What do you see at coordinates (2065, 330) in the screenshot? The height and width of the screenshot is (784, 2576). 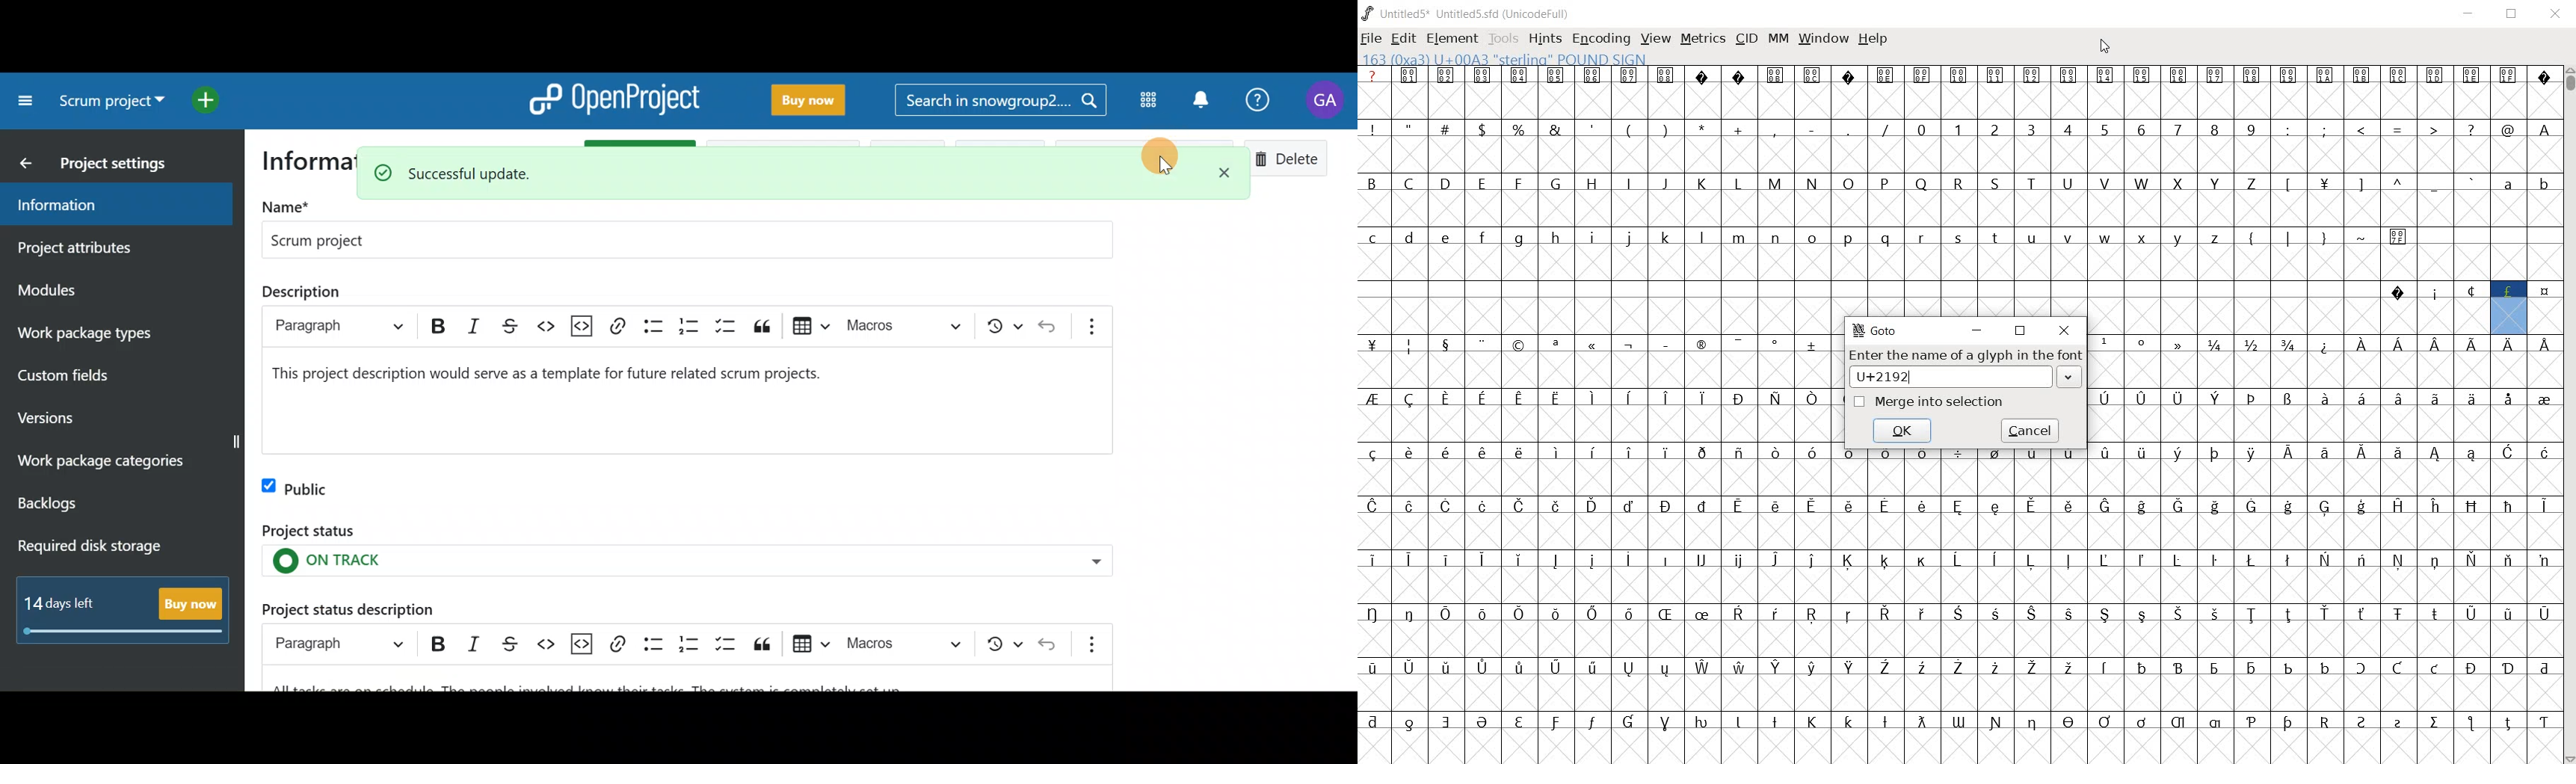 I see `close` at bounding box center [2065, 330].